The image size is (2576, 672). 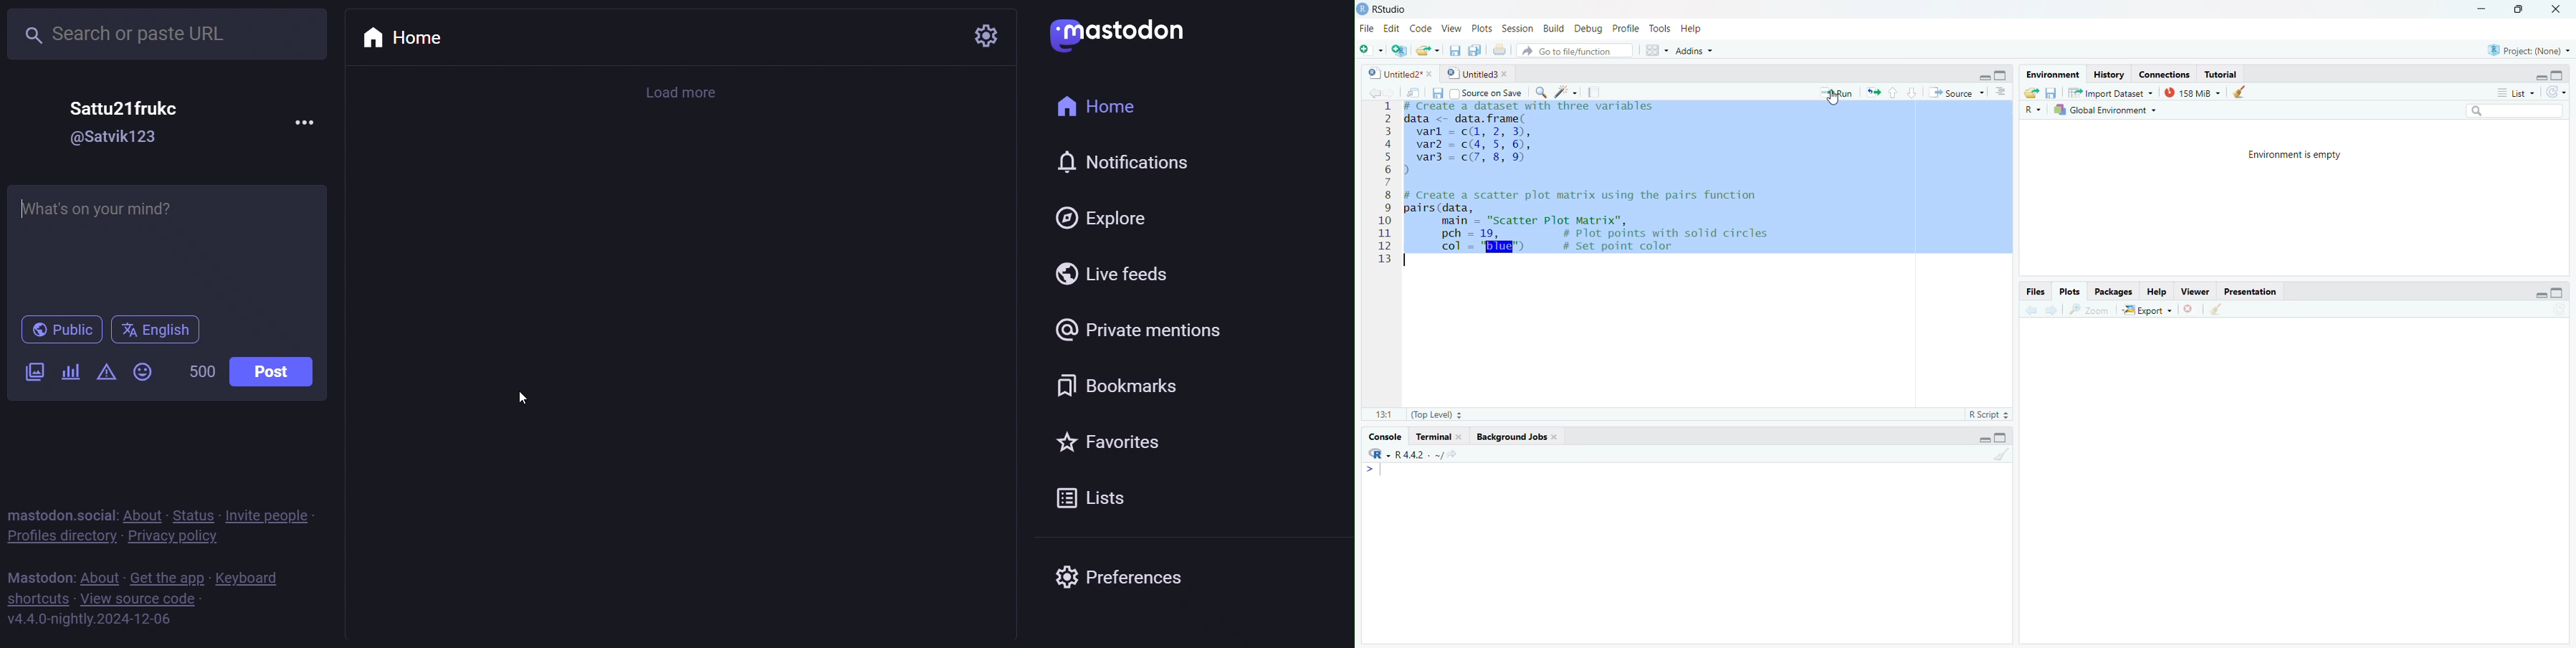 What do you see at coordinates (159, 332) in the screenshot?
I see `English` at bounding box center [159, 332].